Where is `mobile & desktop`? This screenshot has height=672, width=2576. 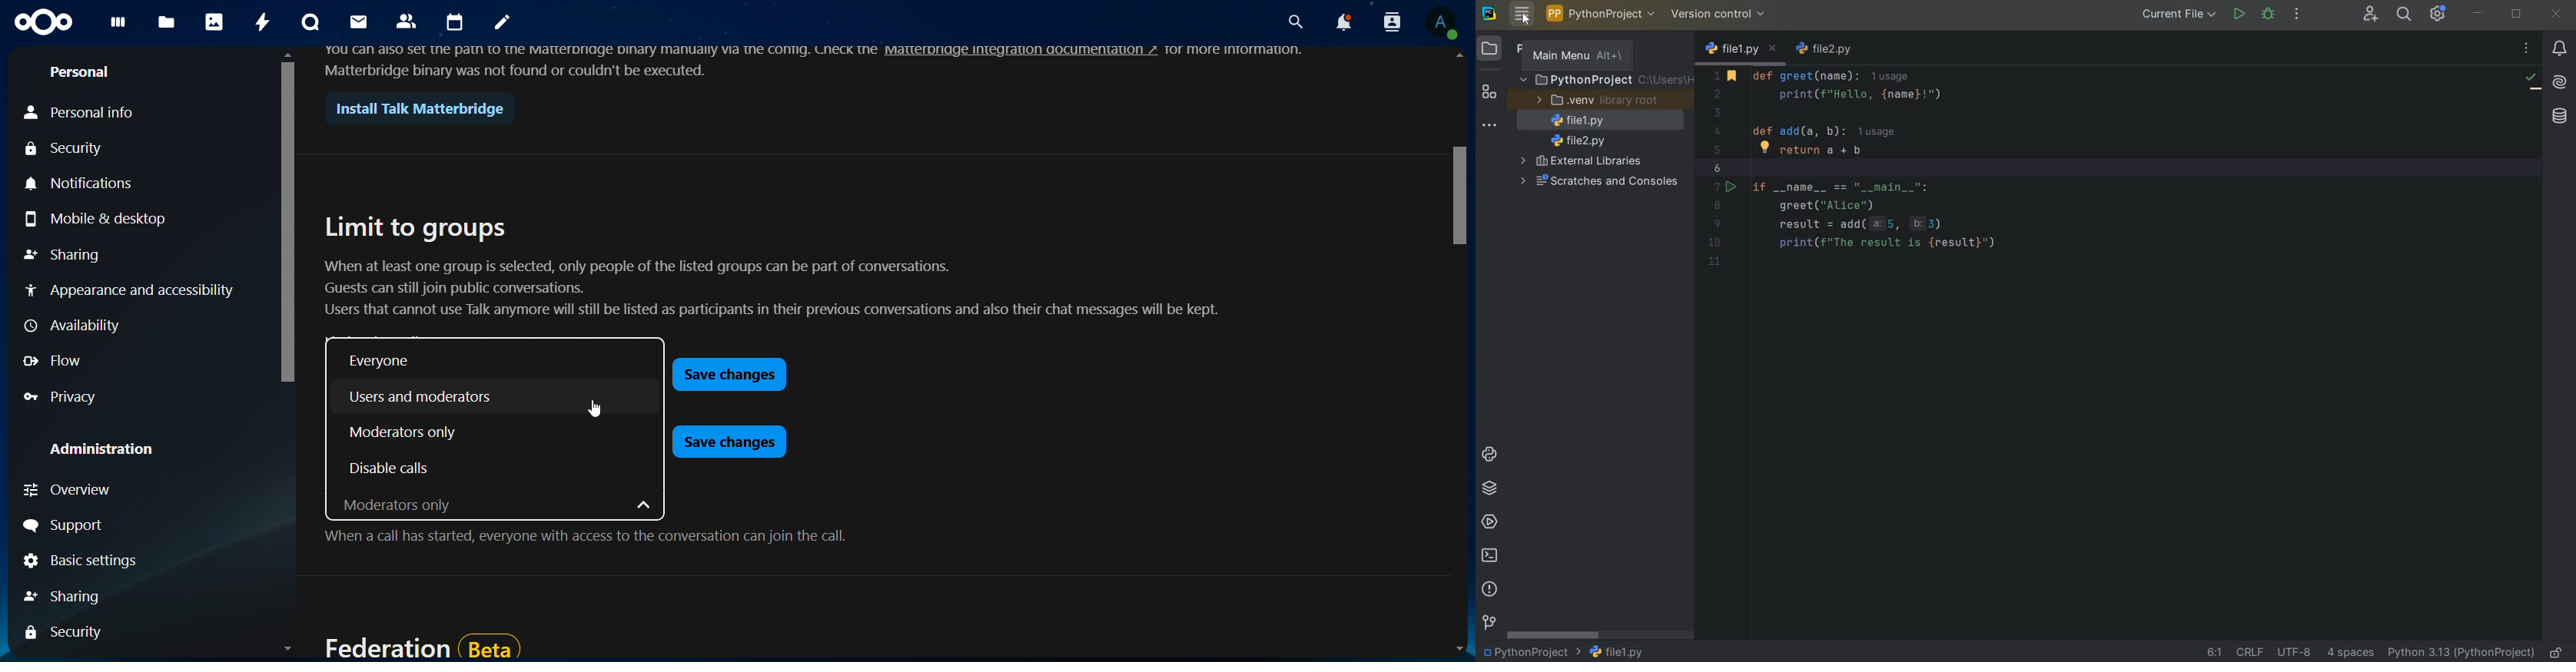
mobile & desktop is located at coordinates (96, 220).